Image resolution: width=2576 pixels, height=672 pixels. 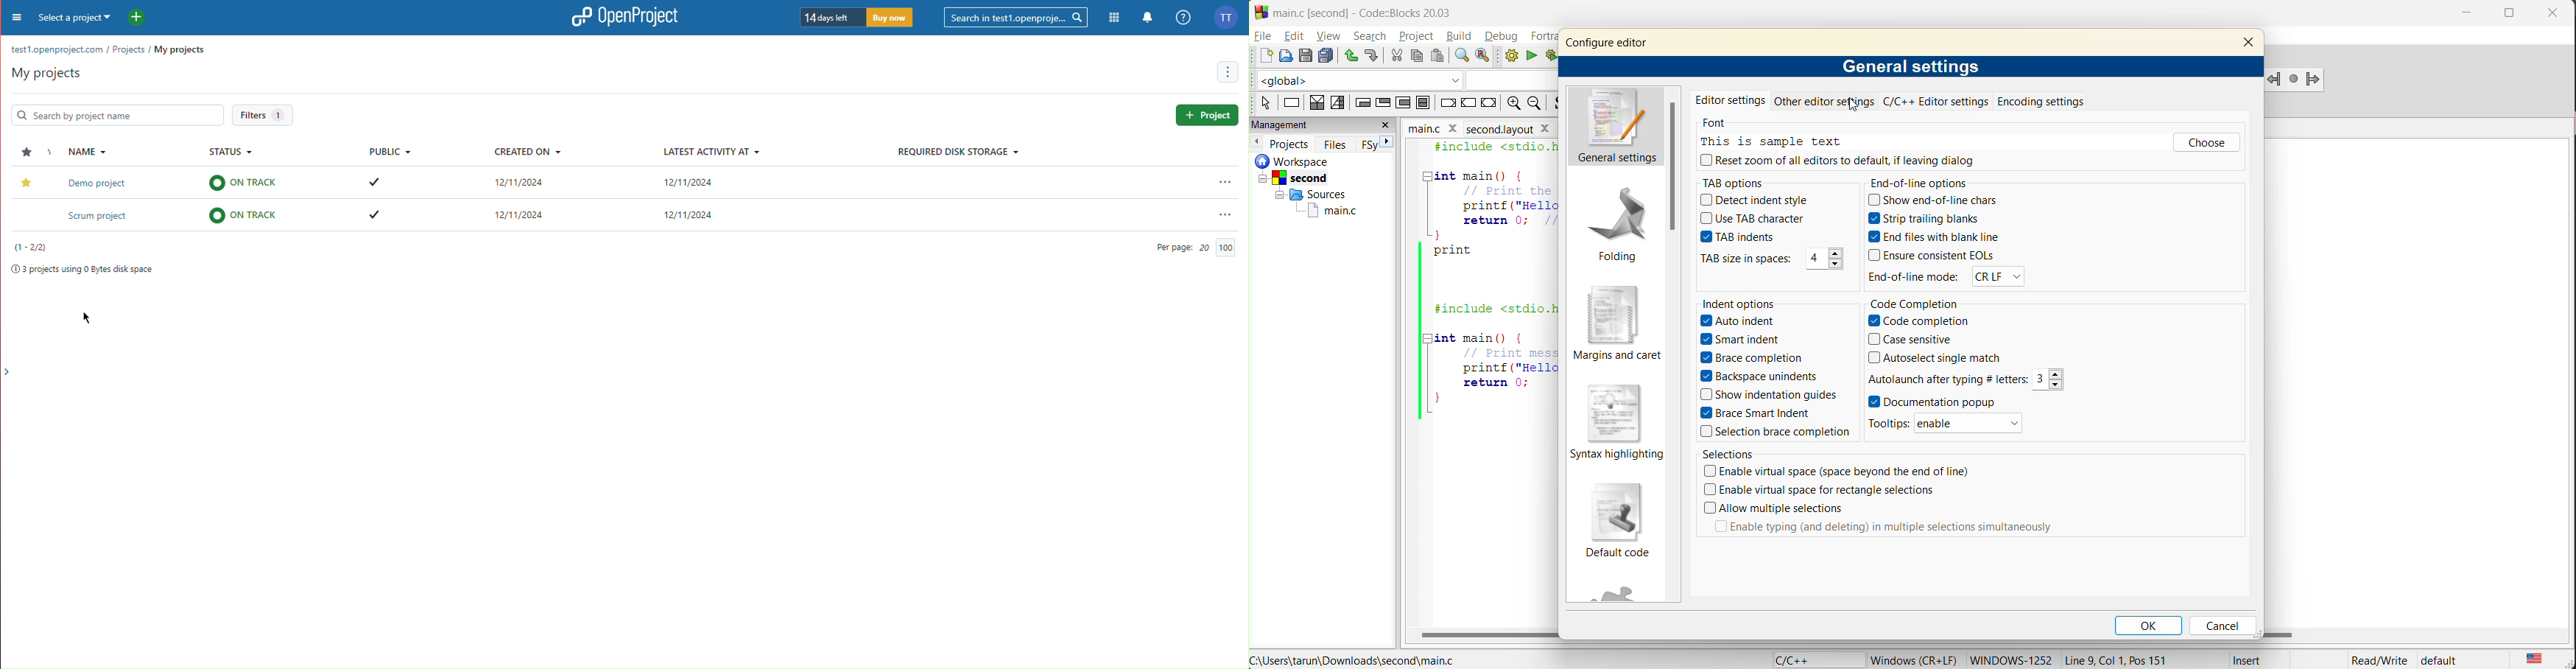 I want to click on zoom out, so click(x=1513, y=104).